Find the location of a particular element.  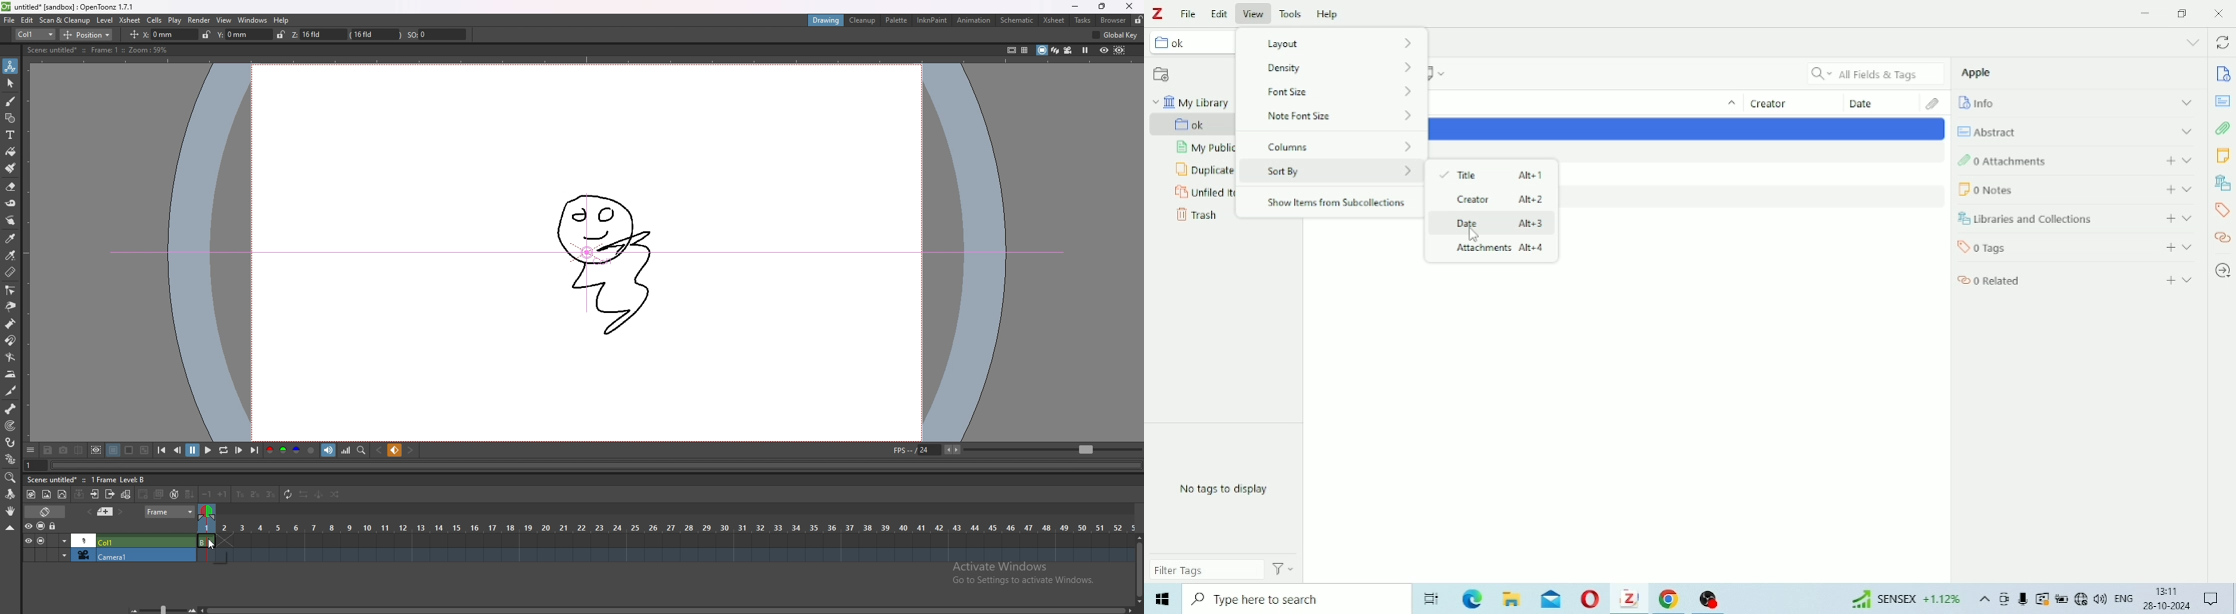

Tags is located at coordinates (2025, 248).